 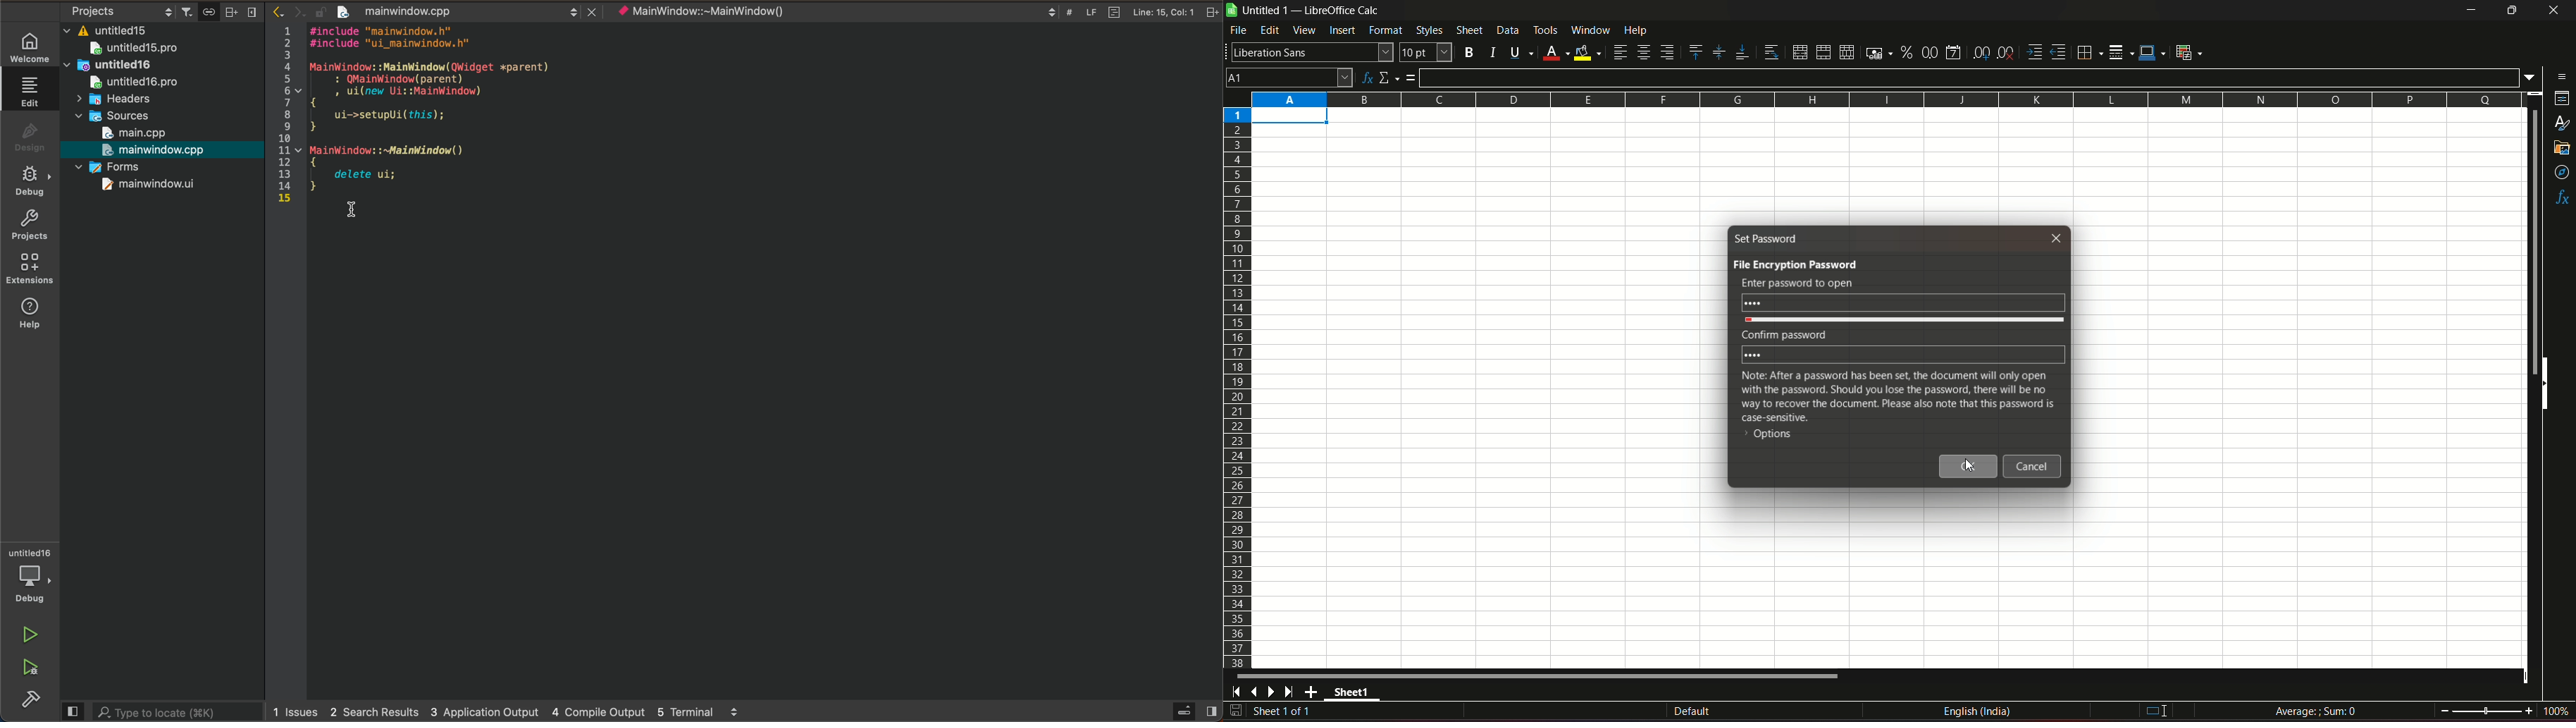 What do you see at coordinates (1469, 51) in the screenshot?
I see `bold` at bounding box center [1469, 51].